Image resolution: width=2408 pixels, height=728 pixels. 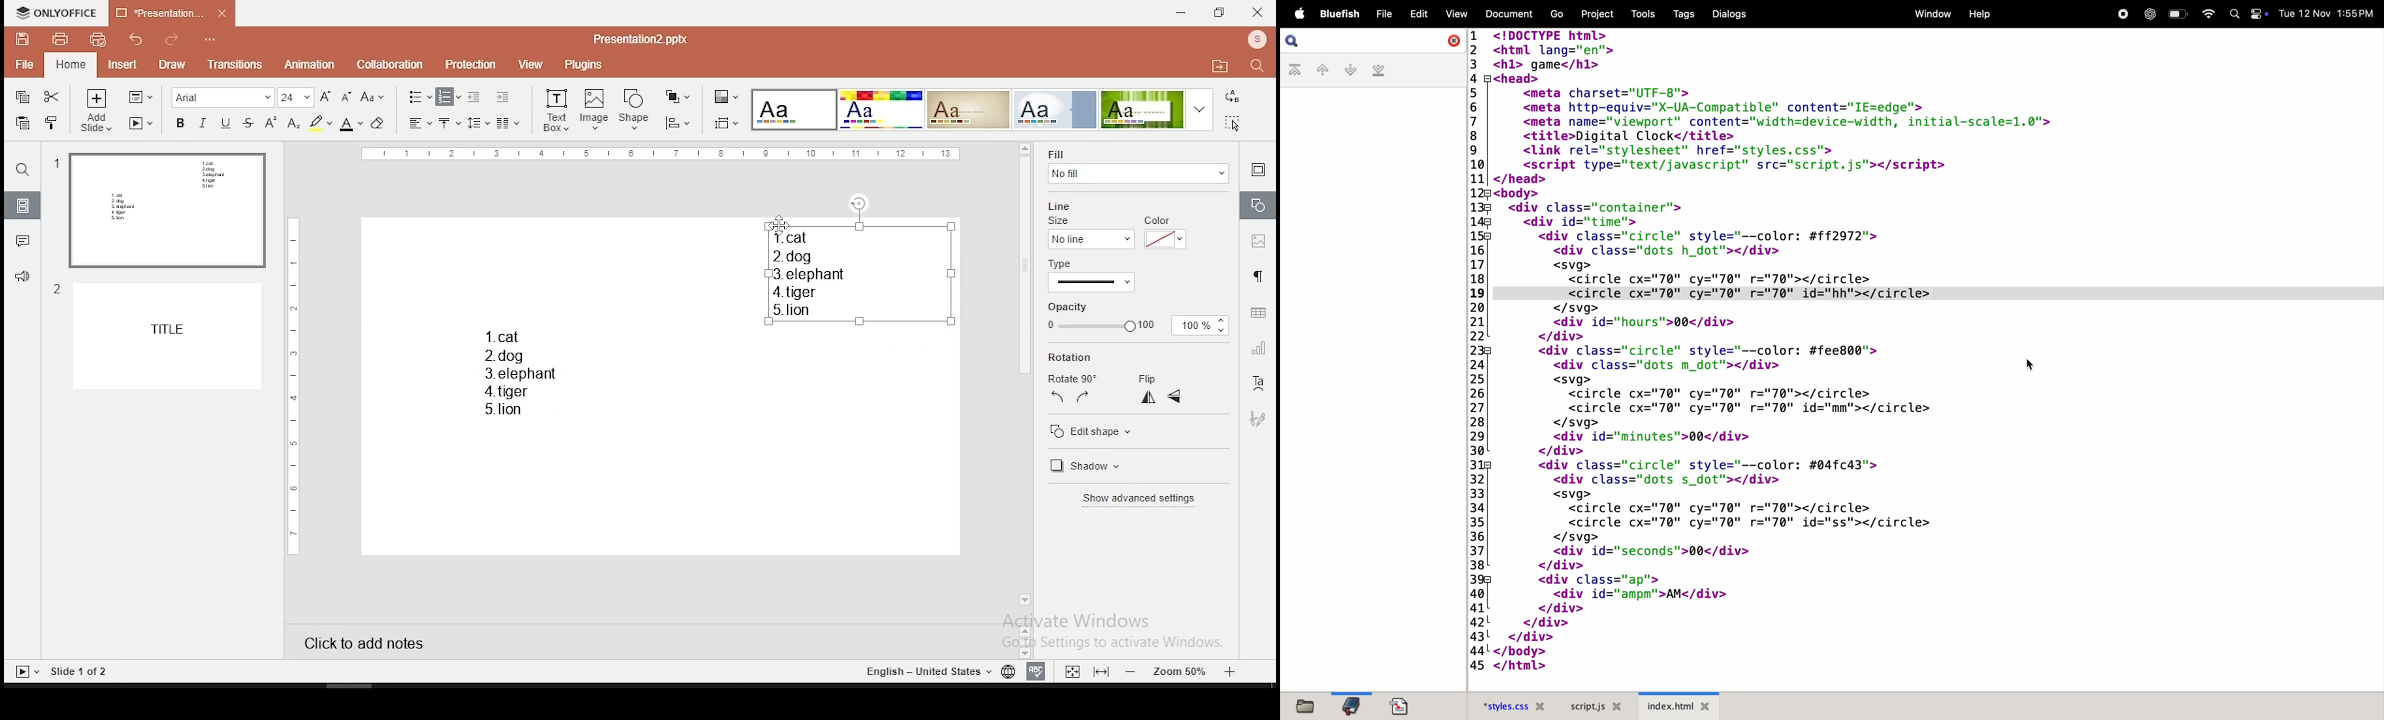 What do you see at coordinates (2258, 16) in the screenshot?
I see `Control center` at bounding box center [2258, 16].